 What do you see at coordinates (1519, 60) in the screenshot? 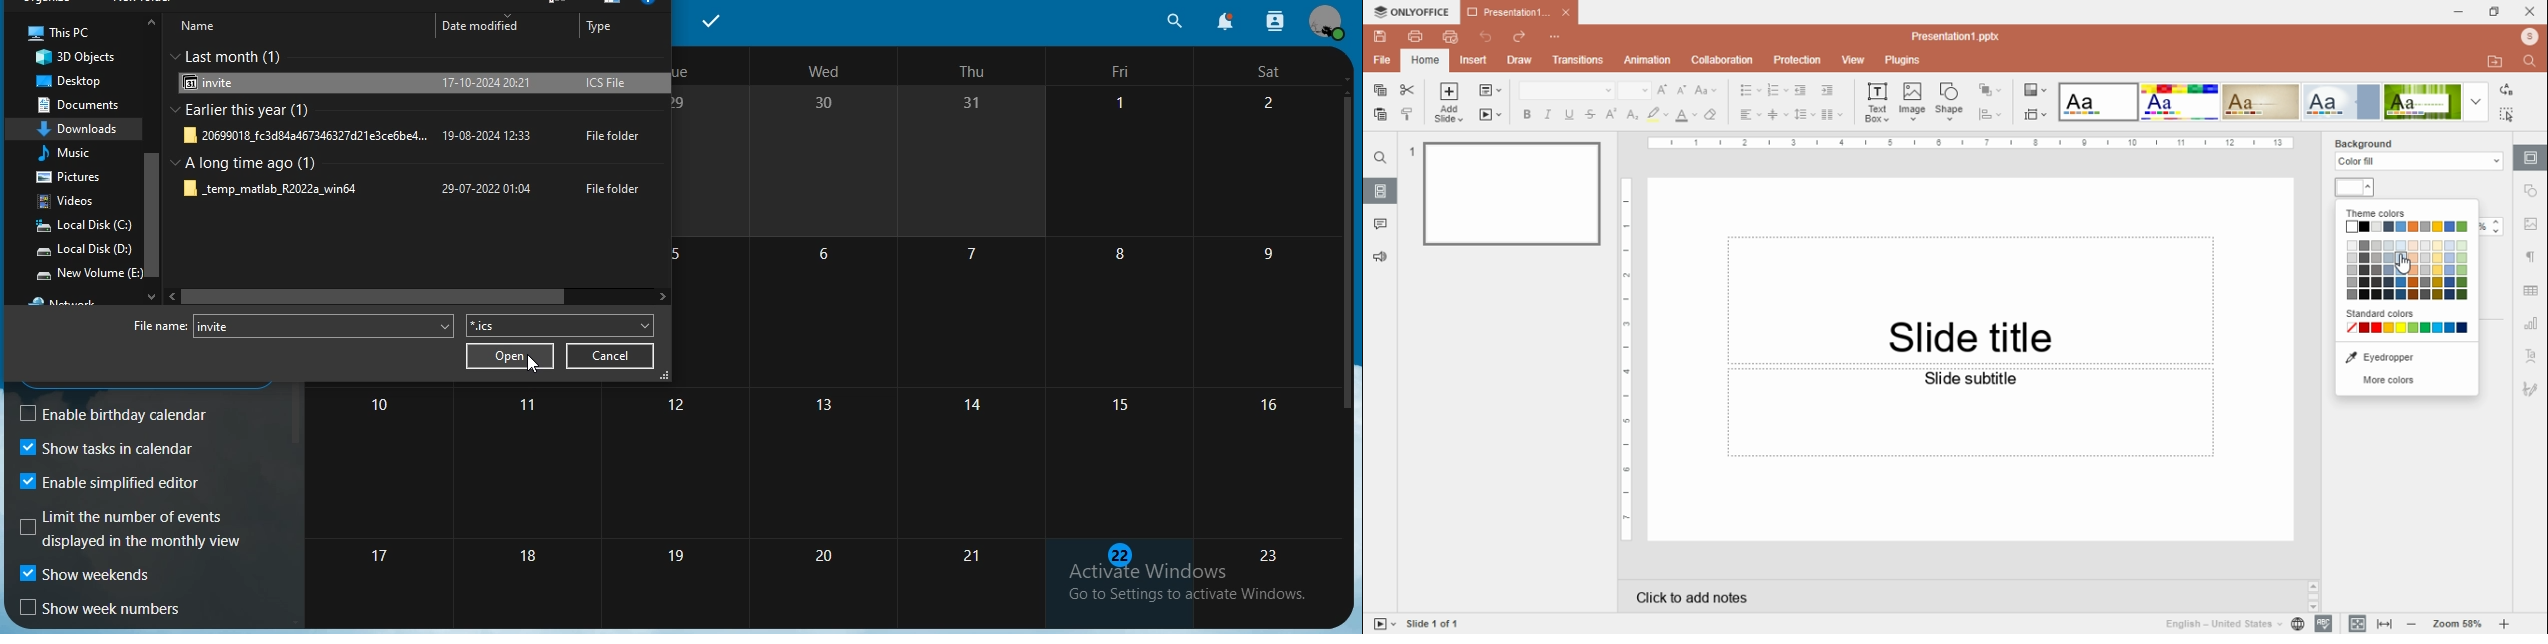
I see `draw` at bounding box center [1519, 60].